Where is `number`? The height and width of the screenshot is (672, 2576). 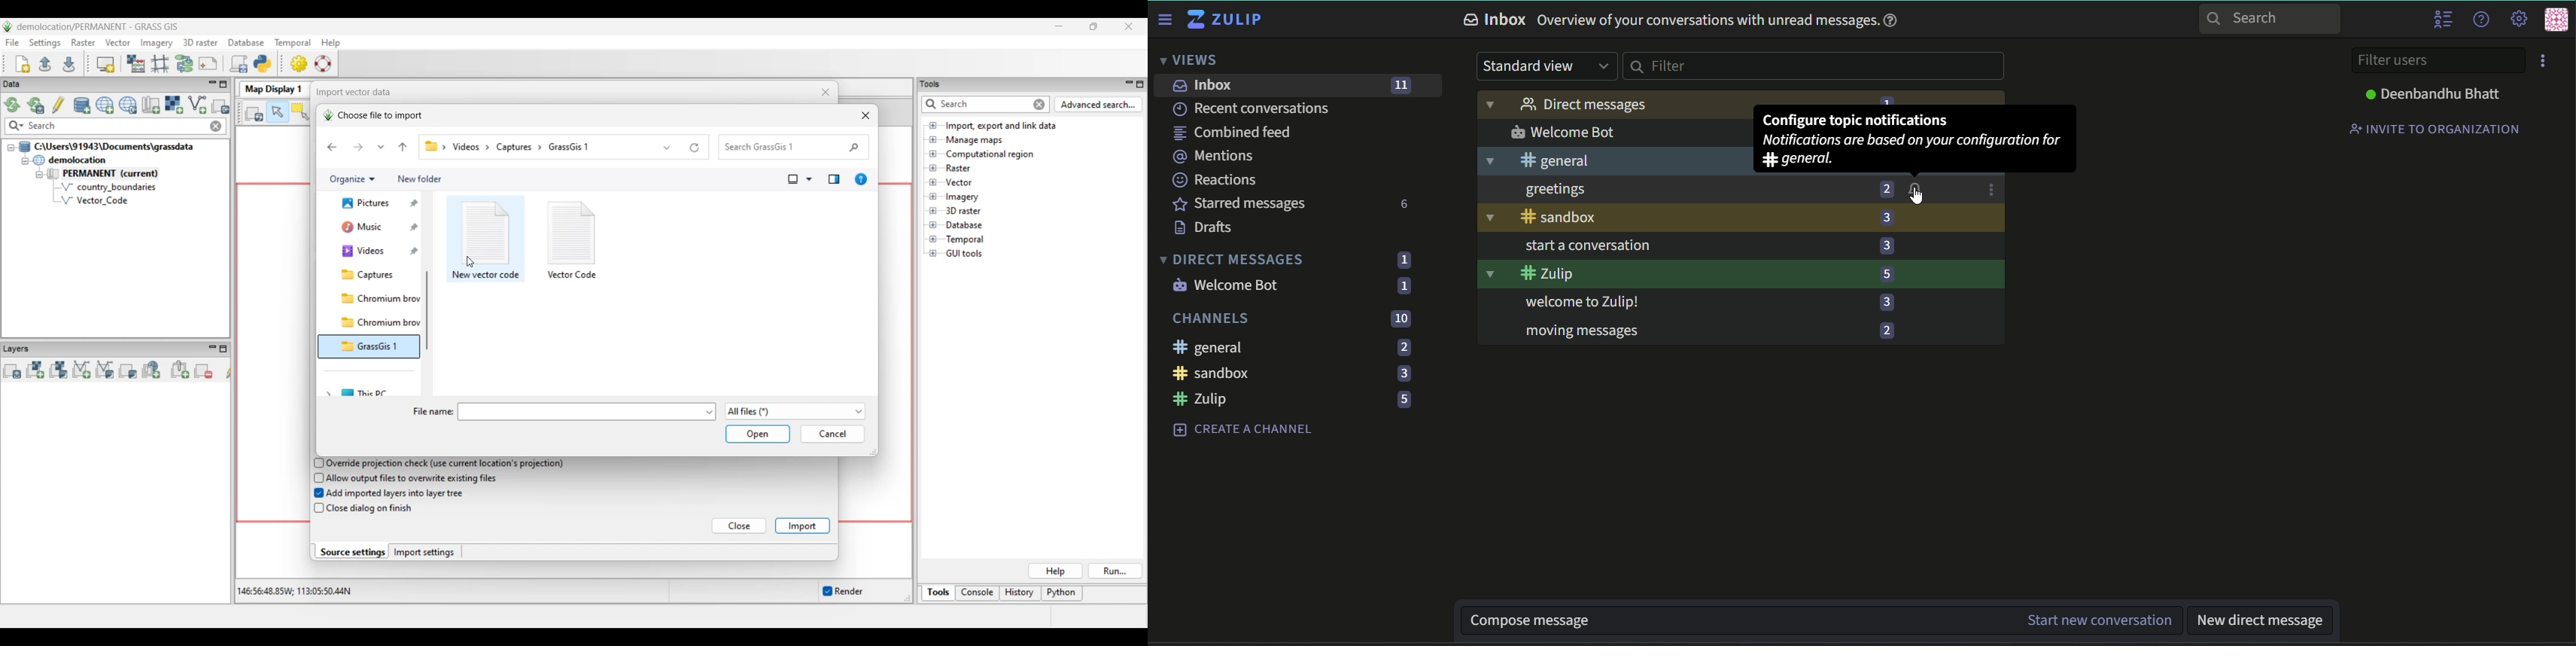 number is located at coordinates (1887, 273).